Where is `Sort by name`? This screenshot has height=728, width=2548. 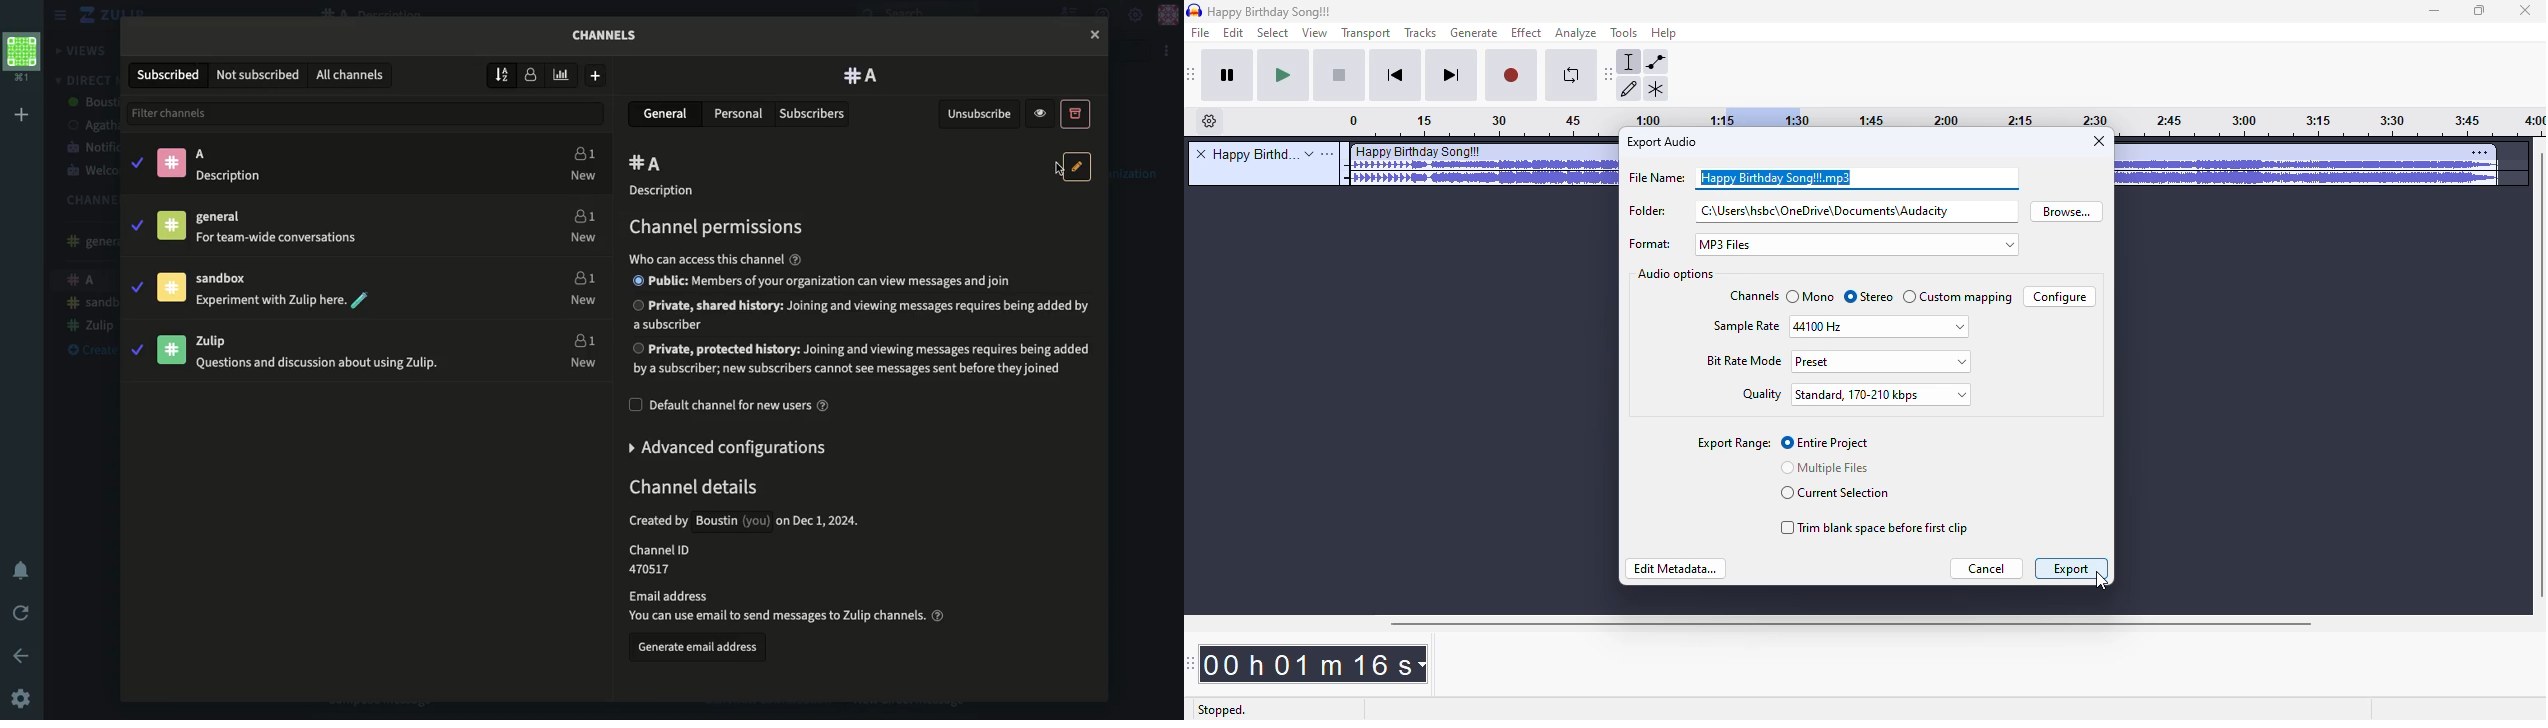
Sort by name is located at coordinates (504, 74).